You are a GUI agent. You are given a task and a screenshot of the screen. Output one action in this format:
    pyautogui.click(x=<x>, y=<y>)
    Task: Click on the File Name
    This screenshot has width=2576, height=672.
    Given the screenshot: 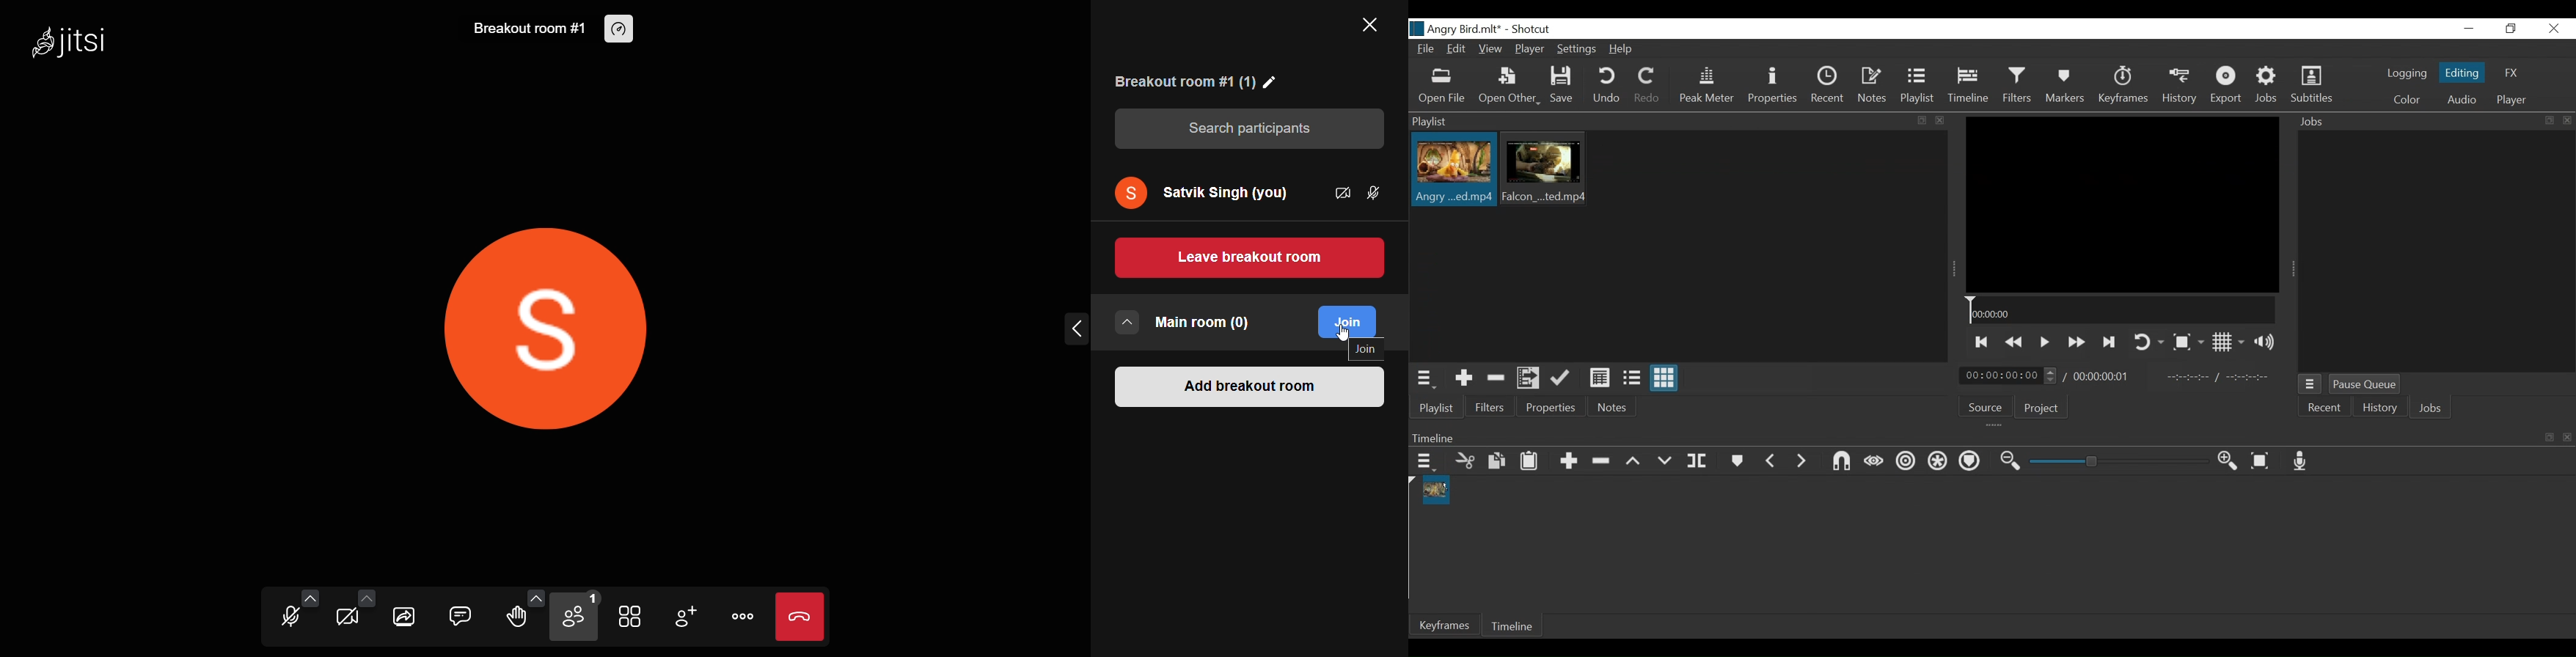 What is the action you would take?
    pyautogui.click(x=1455, y=29)
    